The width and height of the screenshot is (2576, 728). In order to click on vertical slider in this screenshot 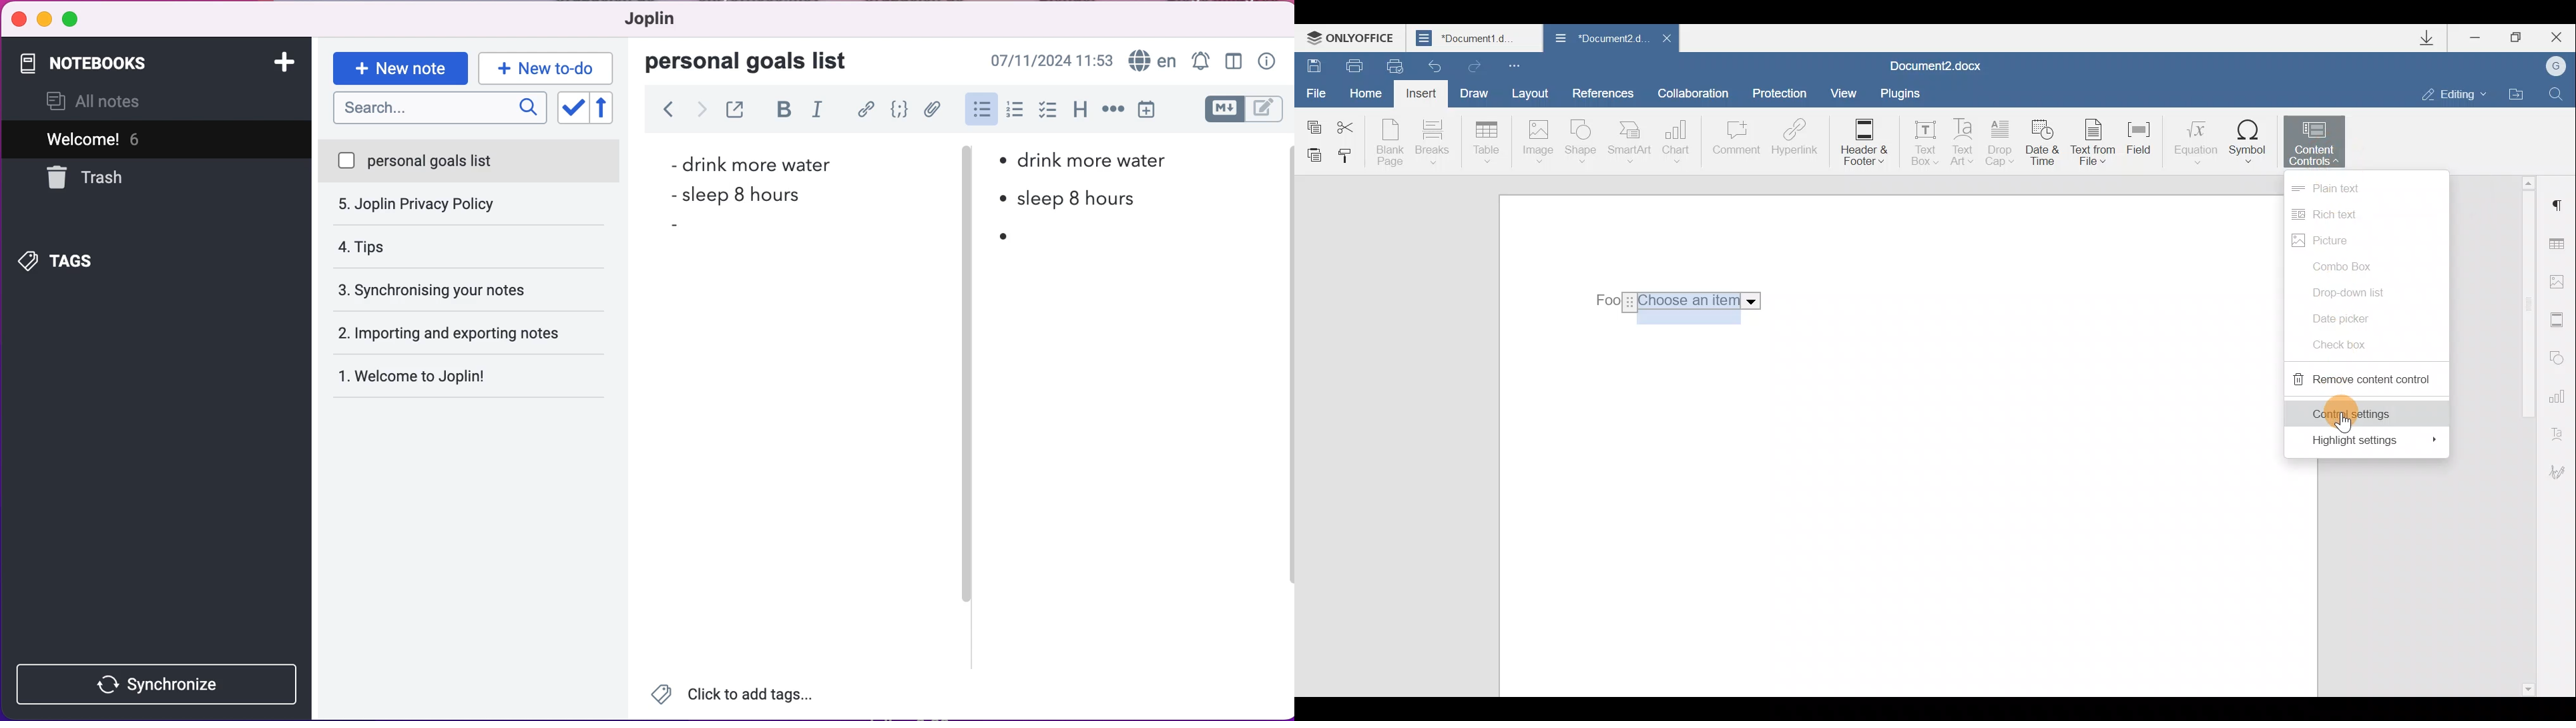, I will do `click(966, 190)`.